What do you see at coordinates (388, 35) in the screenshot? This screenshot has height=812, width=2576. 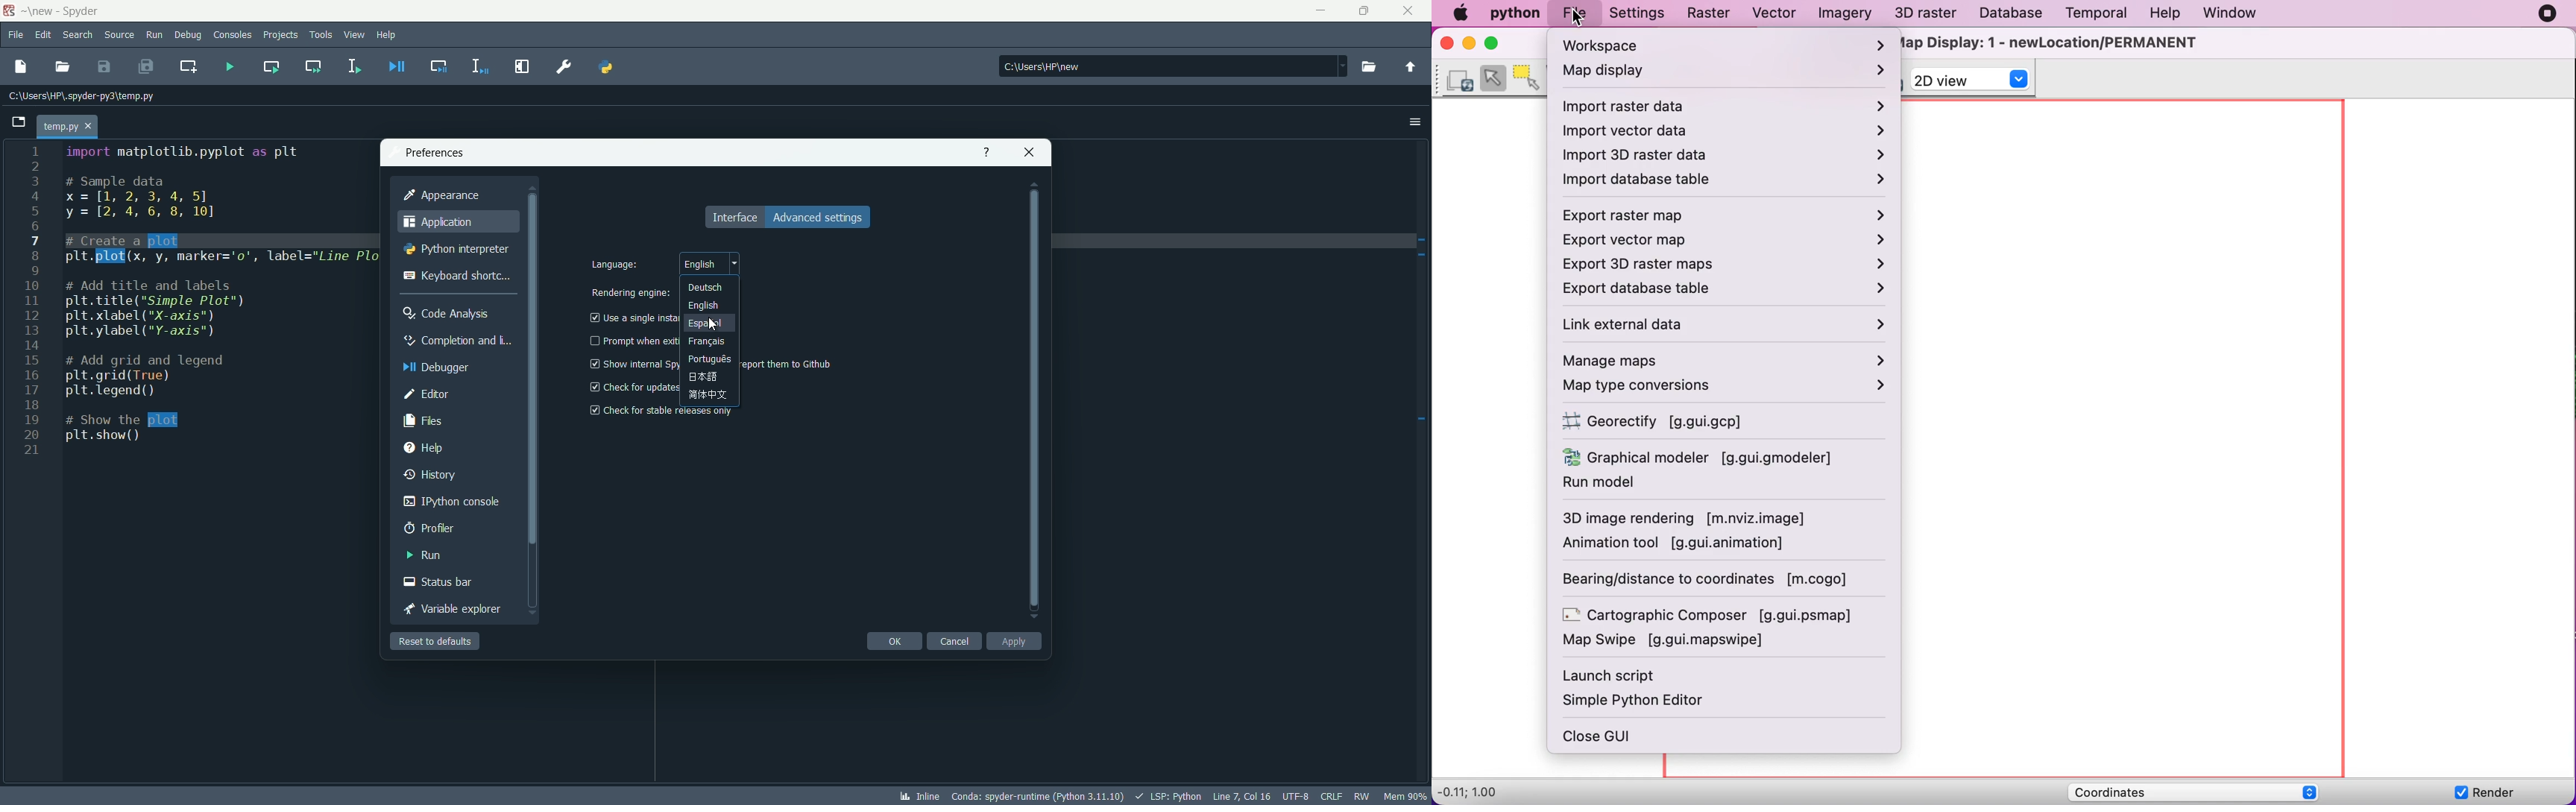 I see `help` at bounding box center [388, 35].